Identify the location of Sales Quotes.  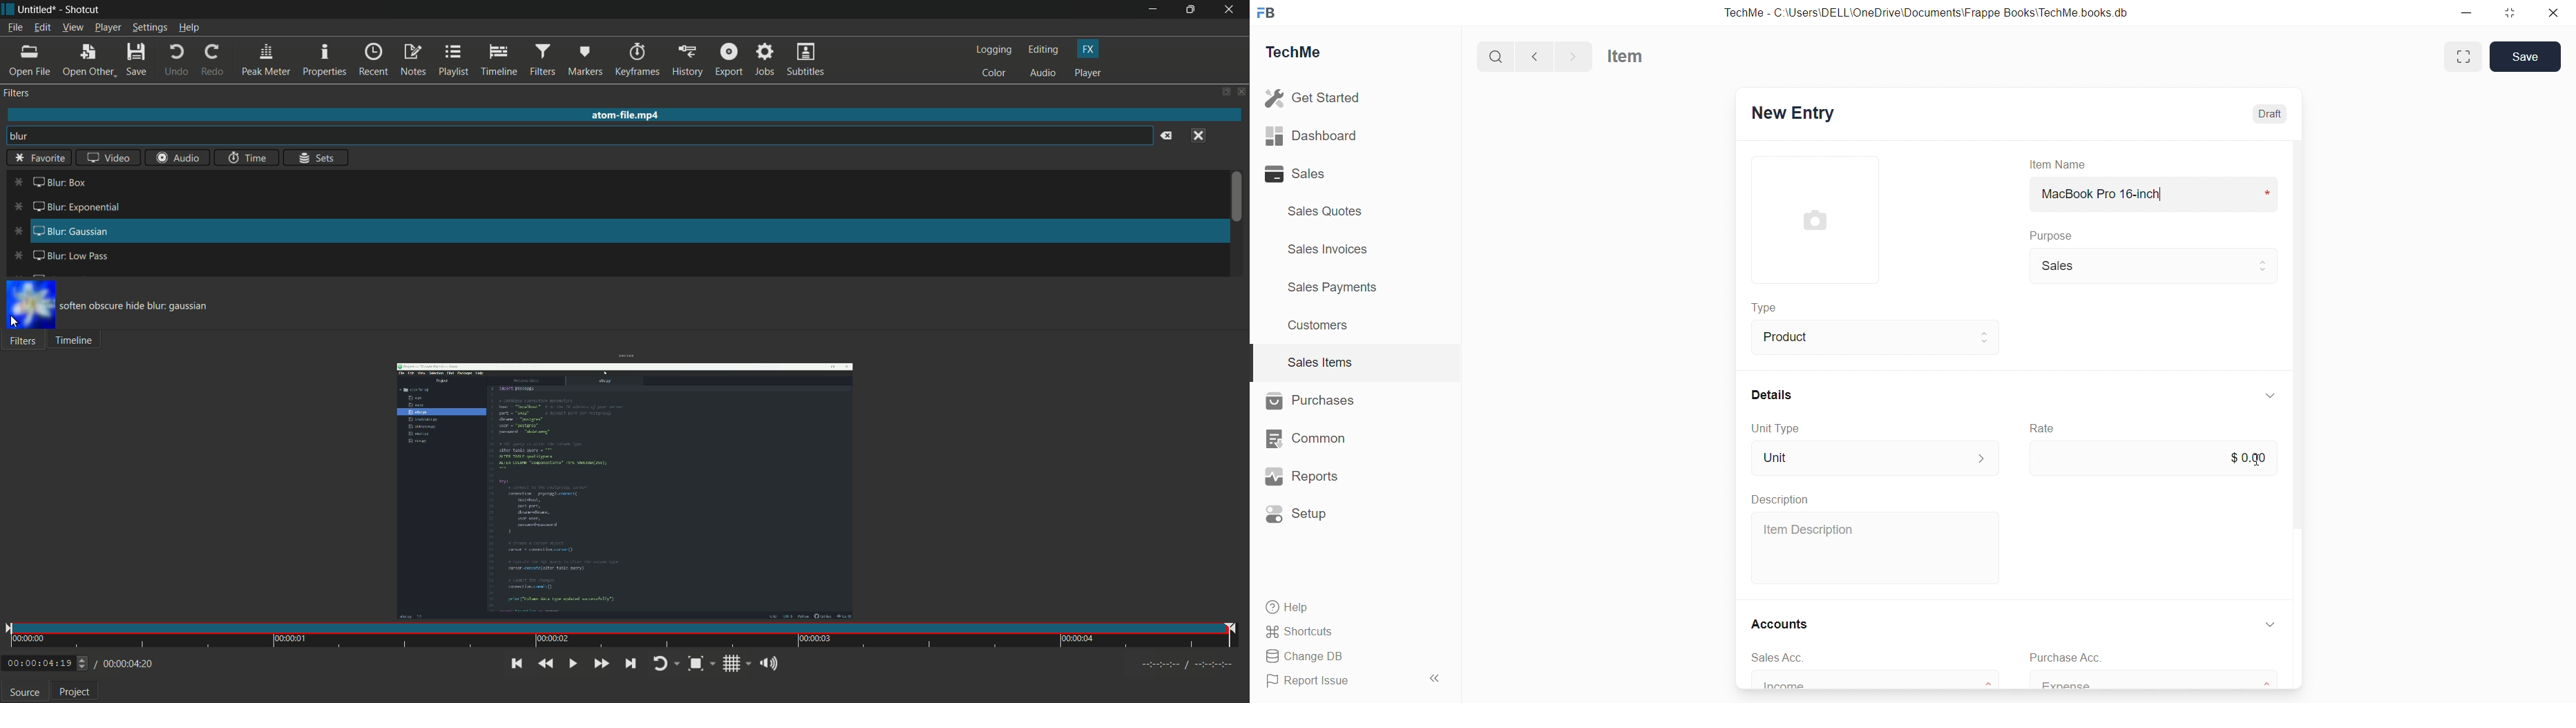
(1326, 211).